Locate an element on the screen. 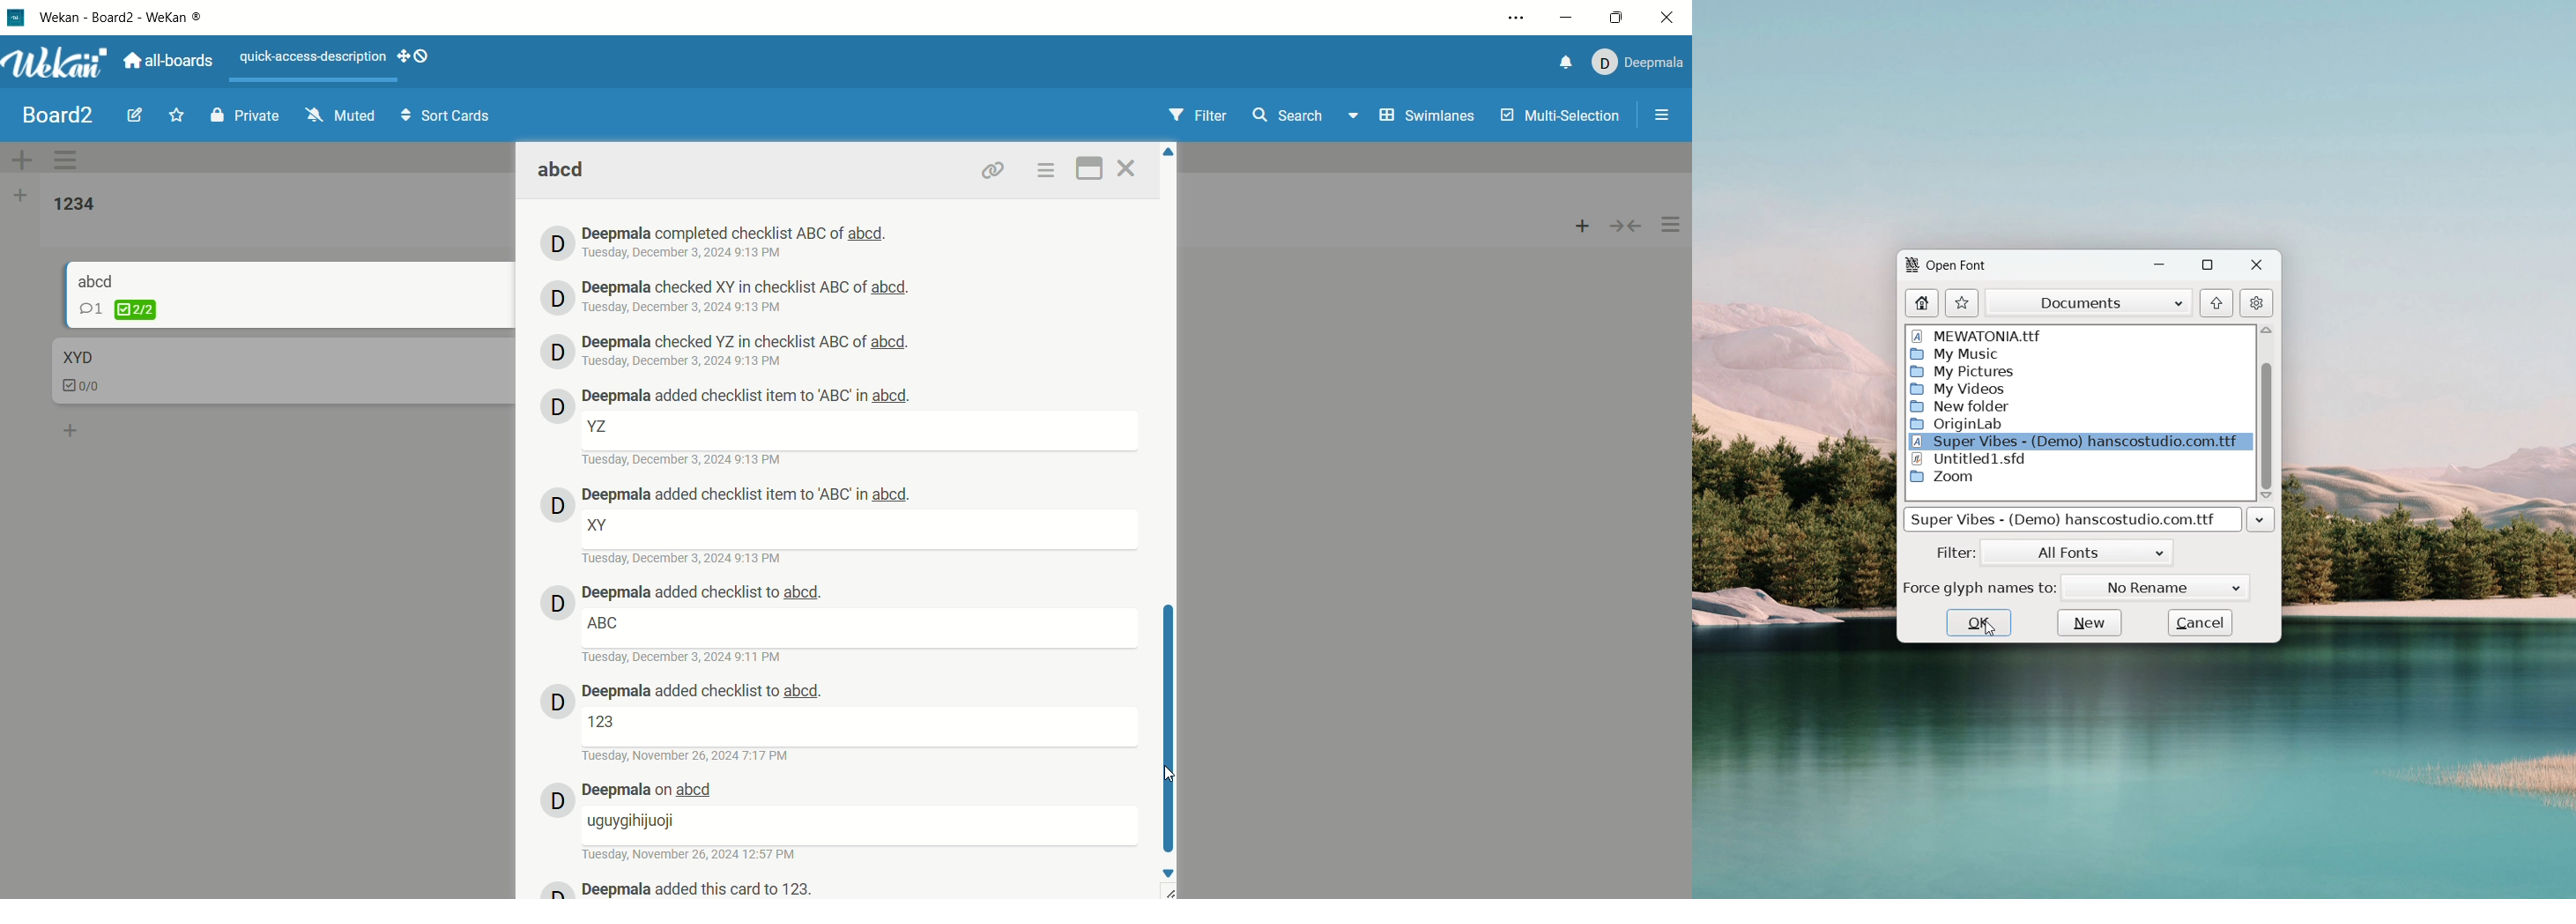 The width and height of the screenshot is (2576, 924). date and time is located at coordinates (685, 460).